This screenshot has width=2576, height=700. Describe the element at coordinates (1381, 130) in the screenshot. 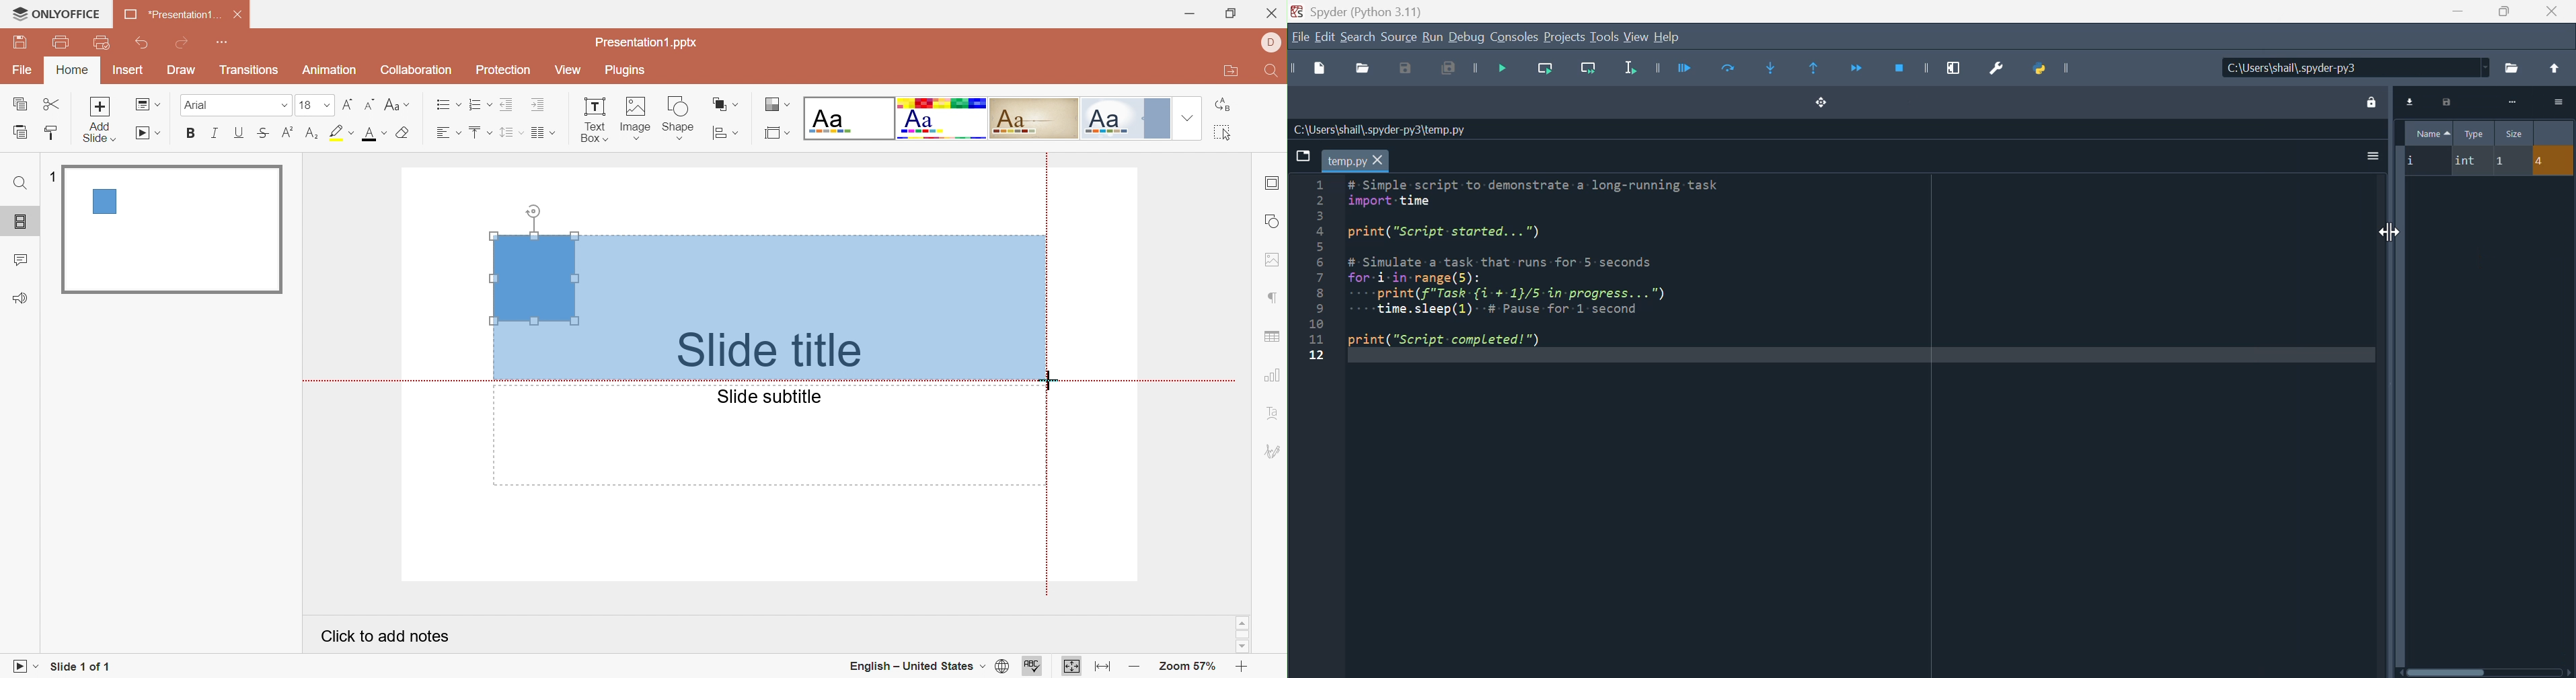

I see `C:\Users\shail\.spyder-py3\temp.py` at that location.